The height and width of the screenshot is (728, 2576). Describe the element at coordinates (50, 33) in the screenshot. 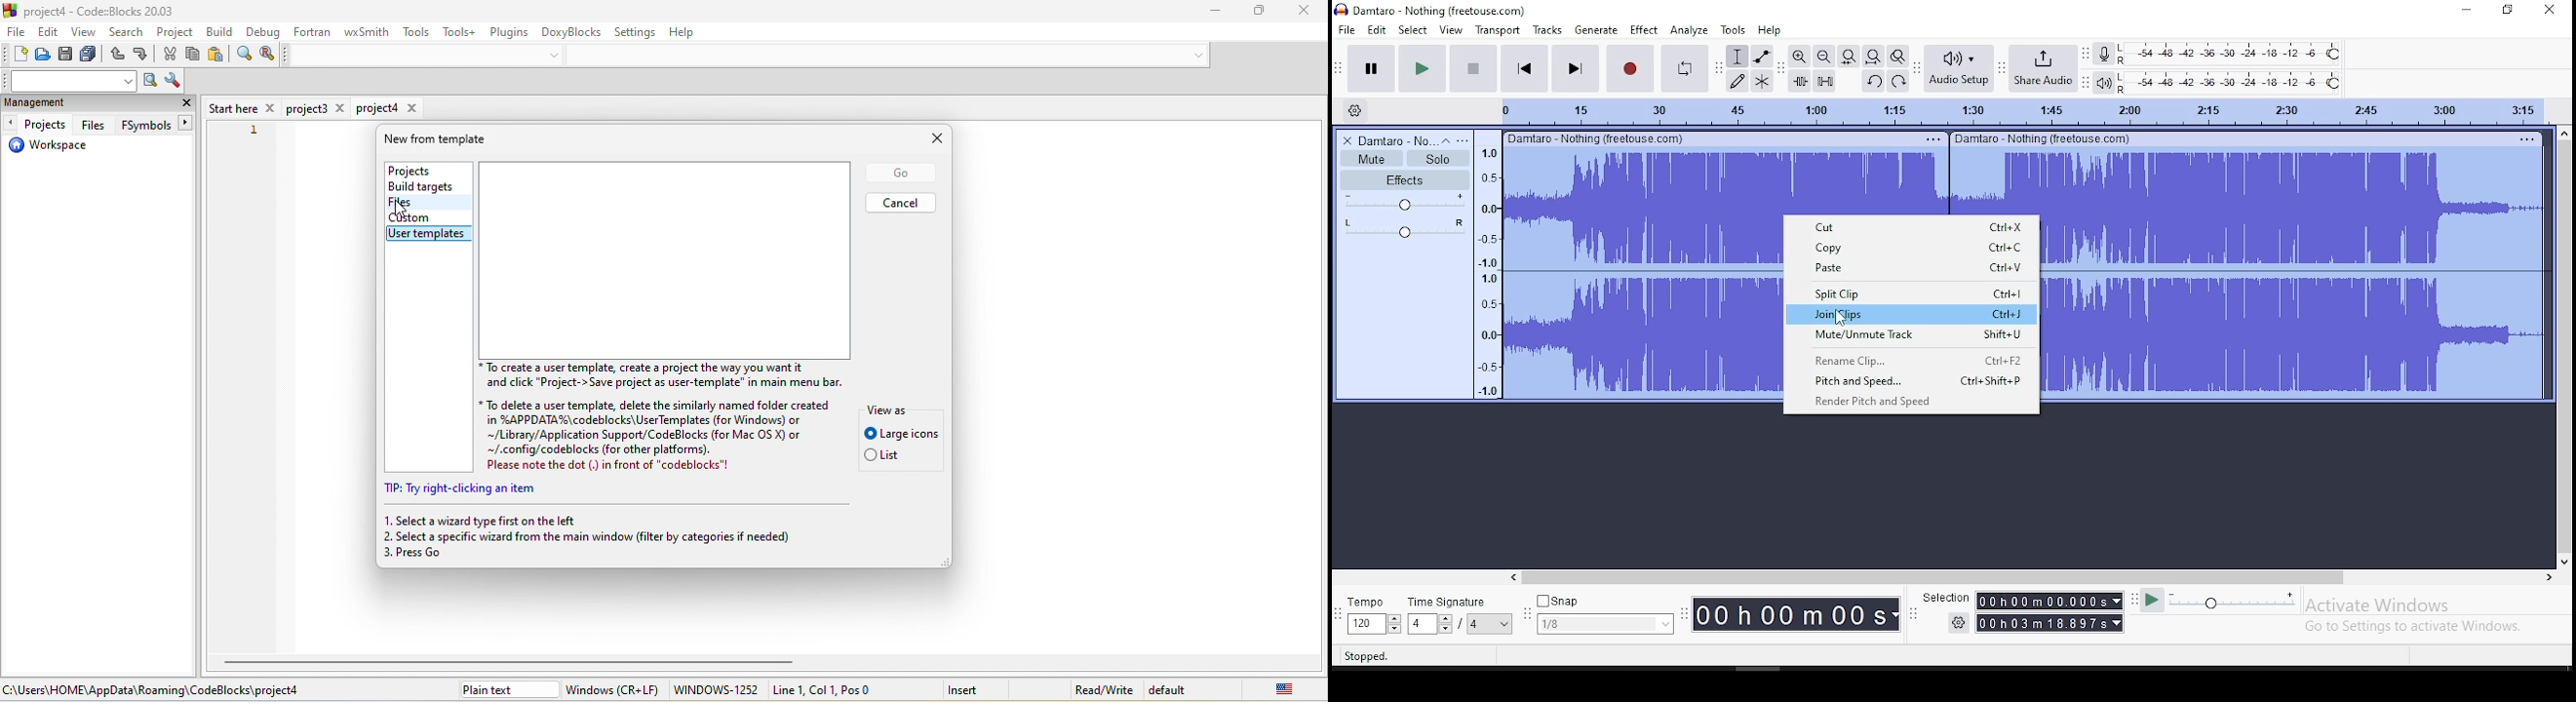

I see `edit` at that location.